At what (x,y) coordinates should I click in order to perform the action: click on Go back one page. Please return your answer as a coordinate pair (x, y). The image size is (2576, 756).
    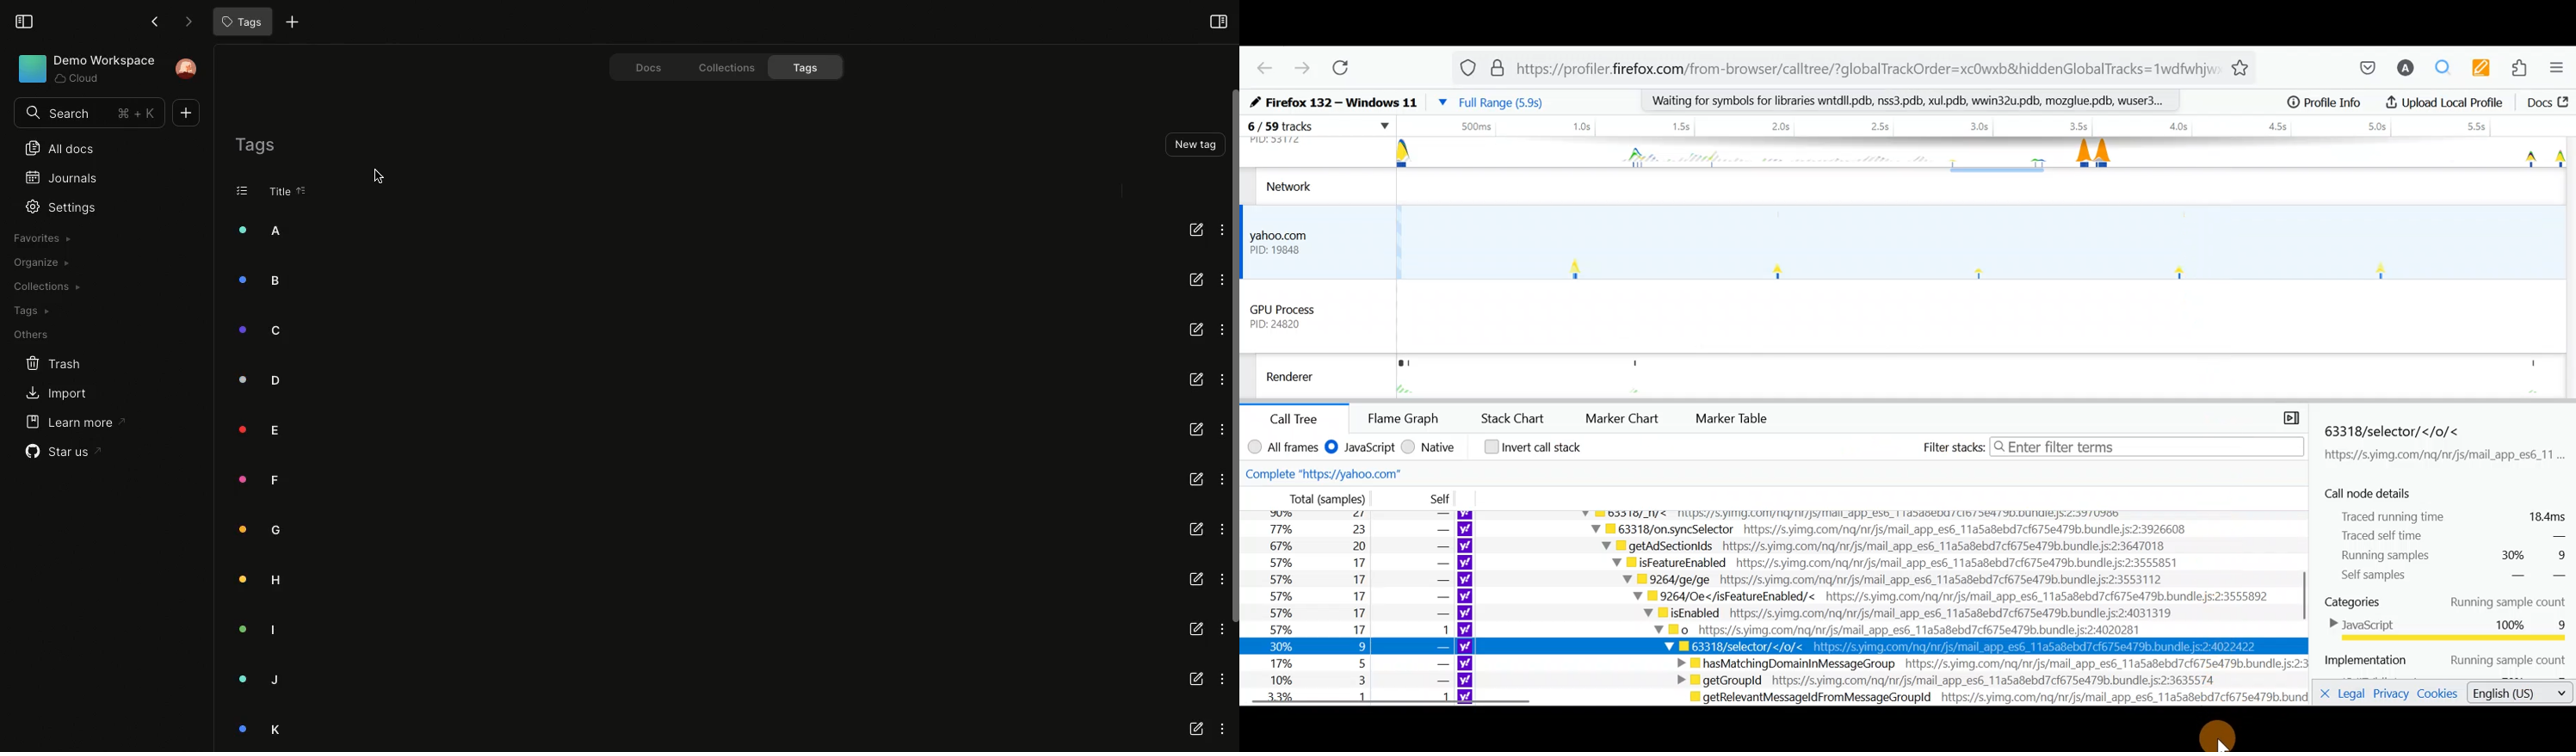
    Looking at the image, I should click on (1260, 67).